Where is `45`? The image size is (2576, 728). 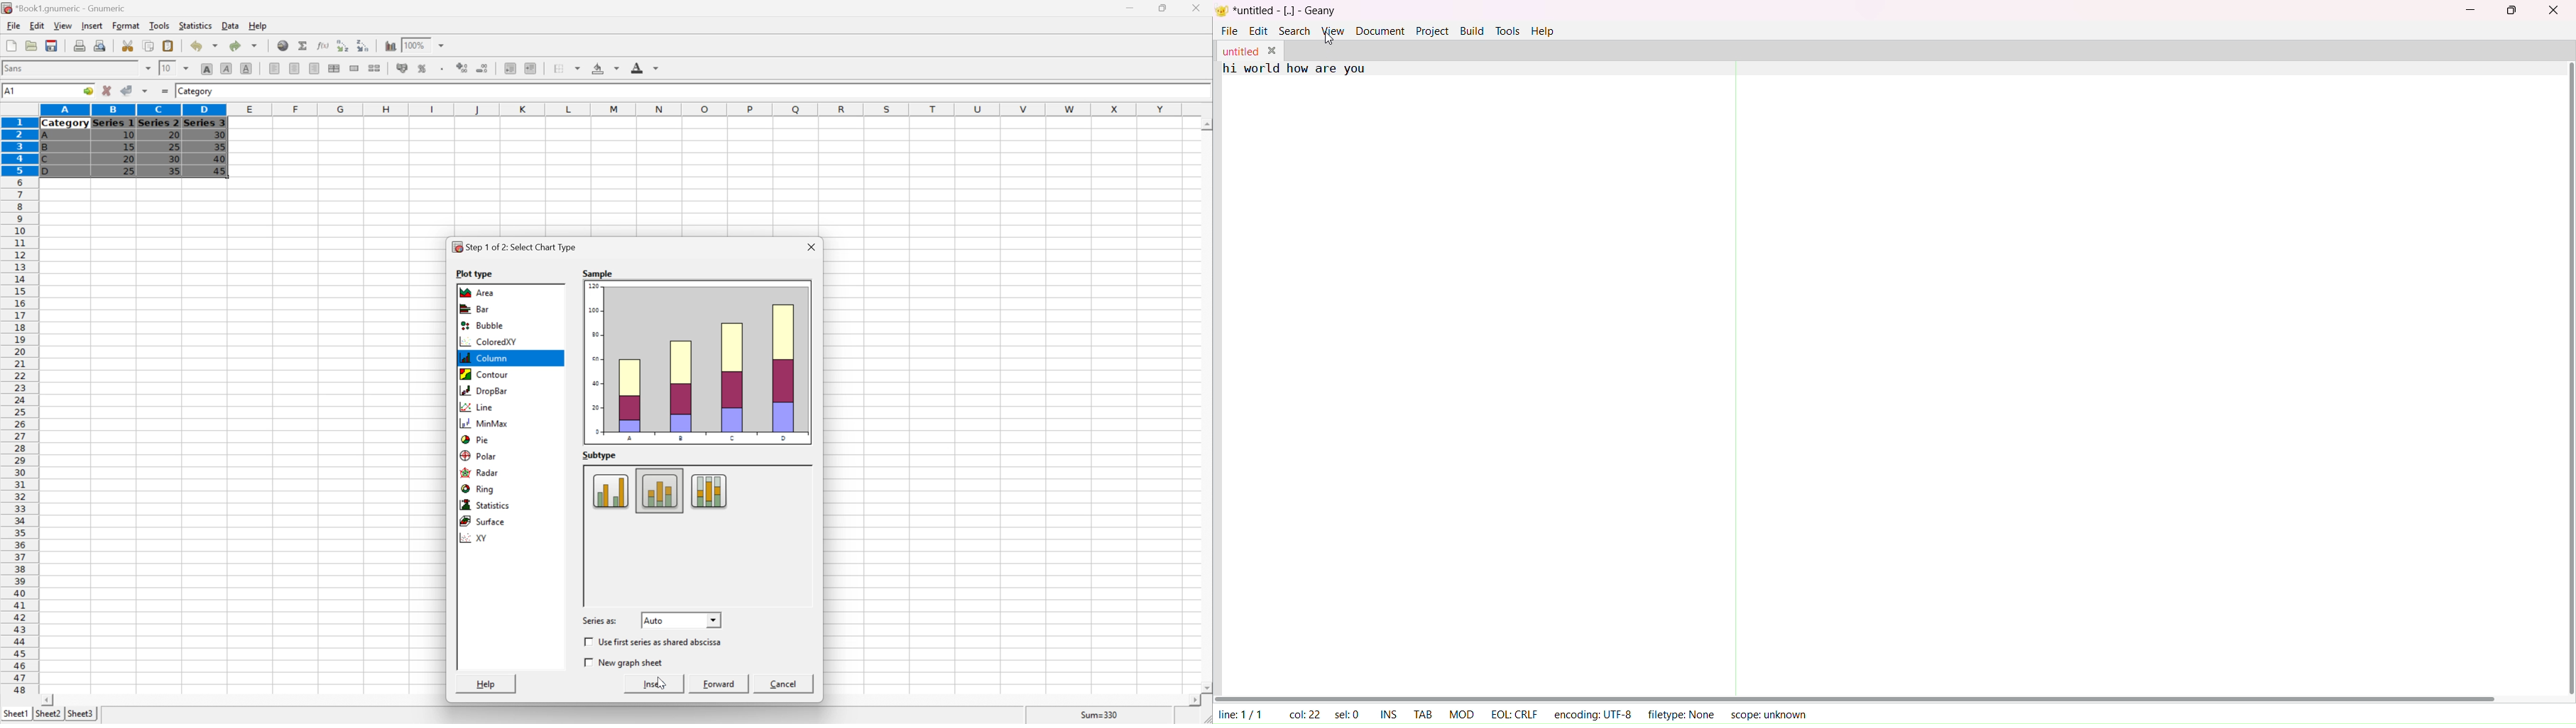
45 is located at coordinates (227, 171).